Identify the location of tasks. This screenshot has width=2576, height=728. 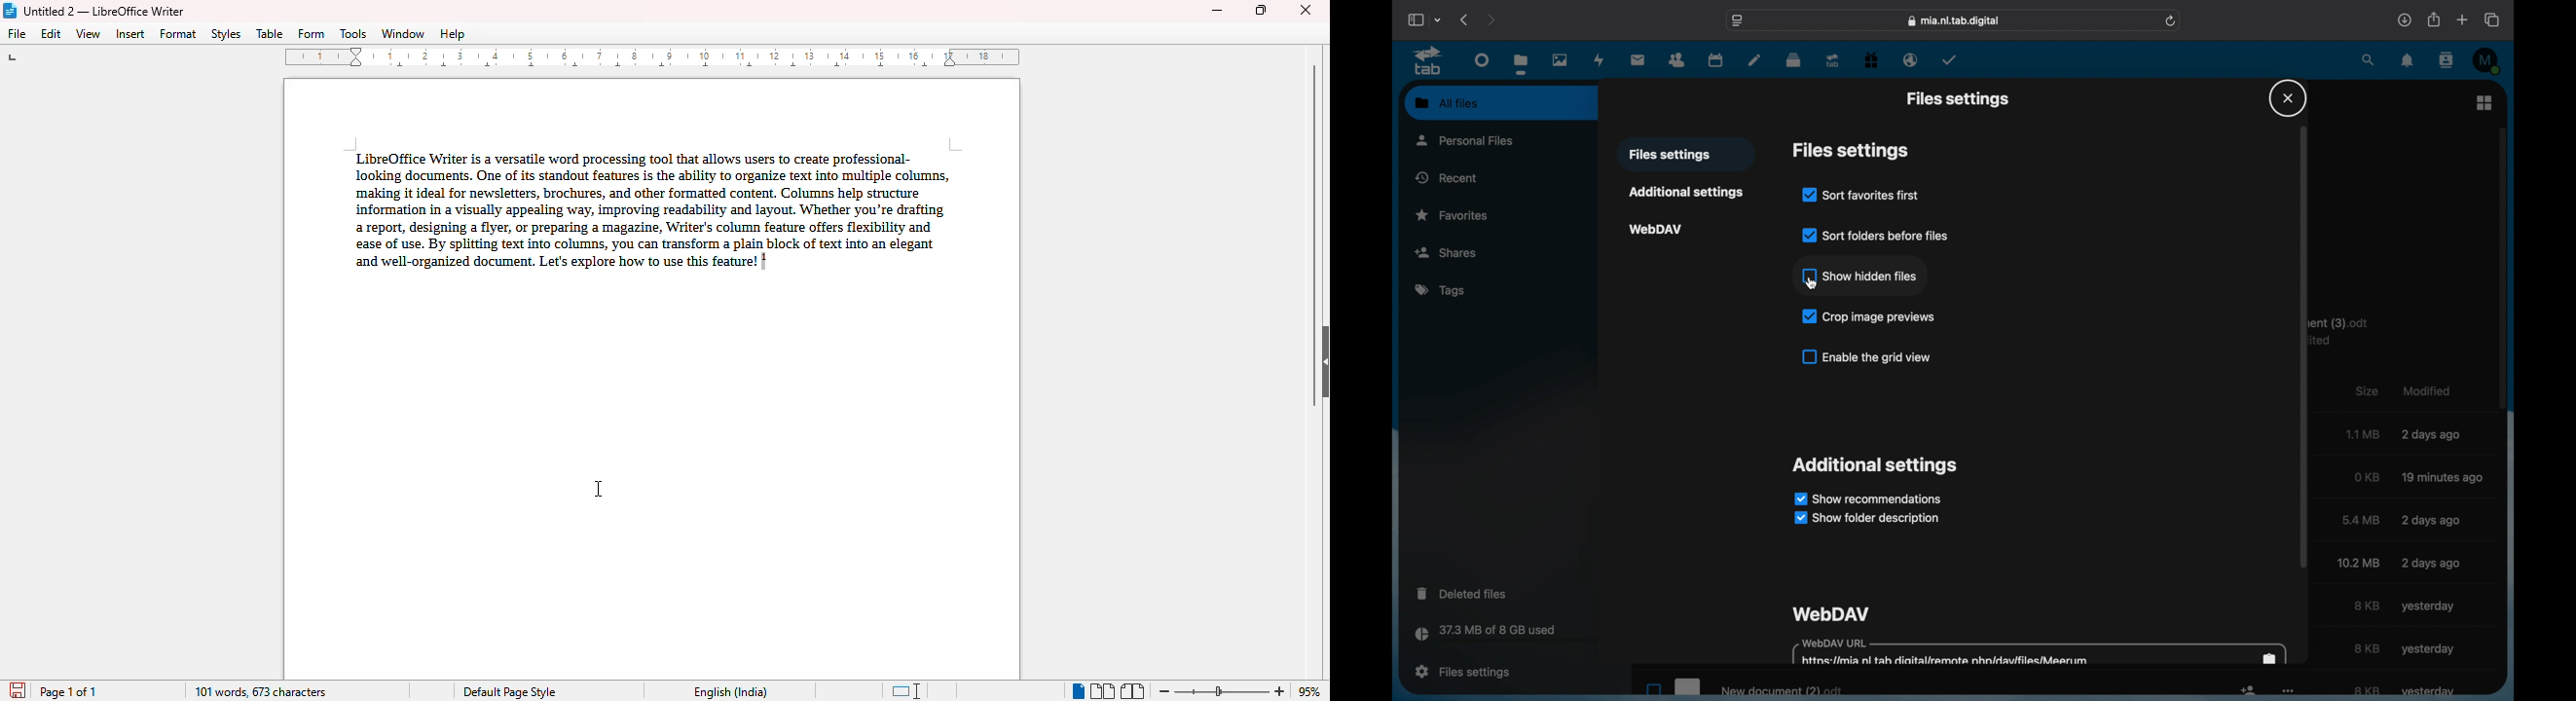
(1950, 59).